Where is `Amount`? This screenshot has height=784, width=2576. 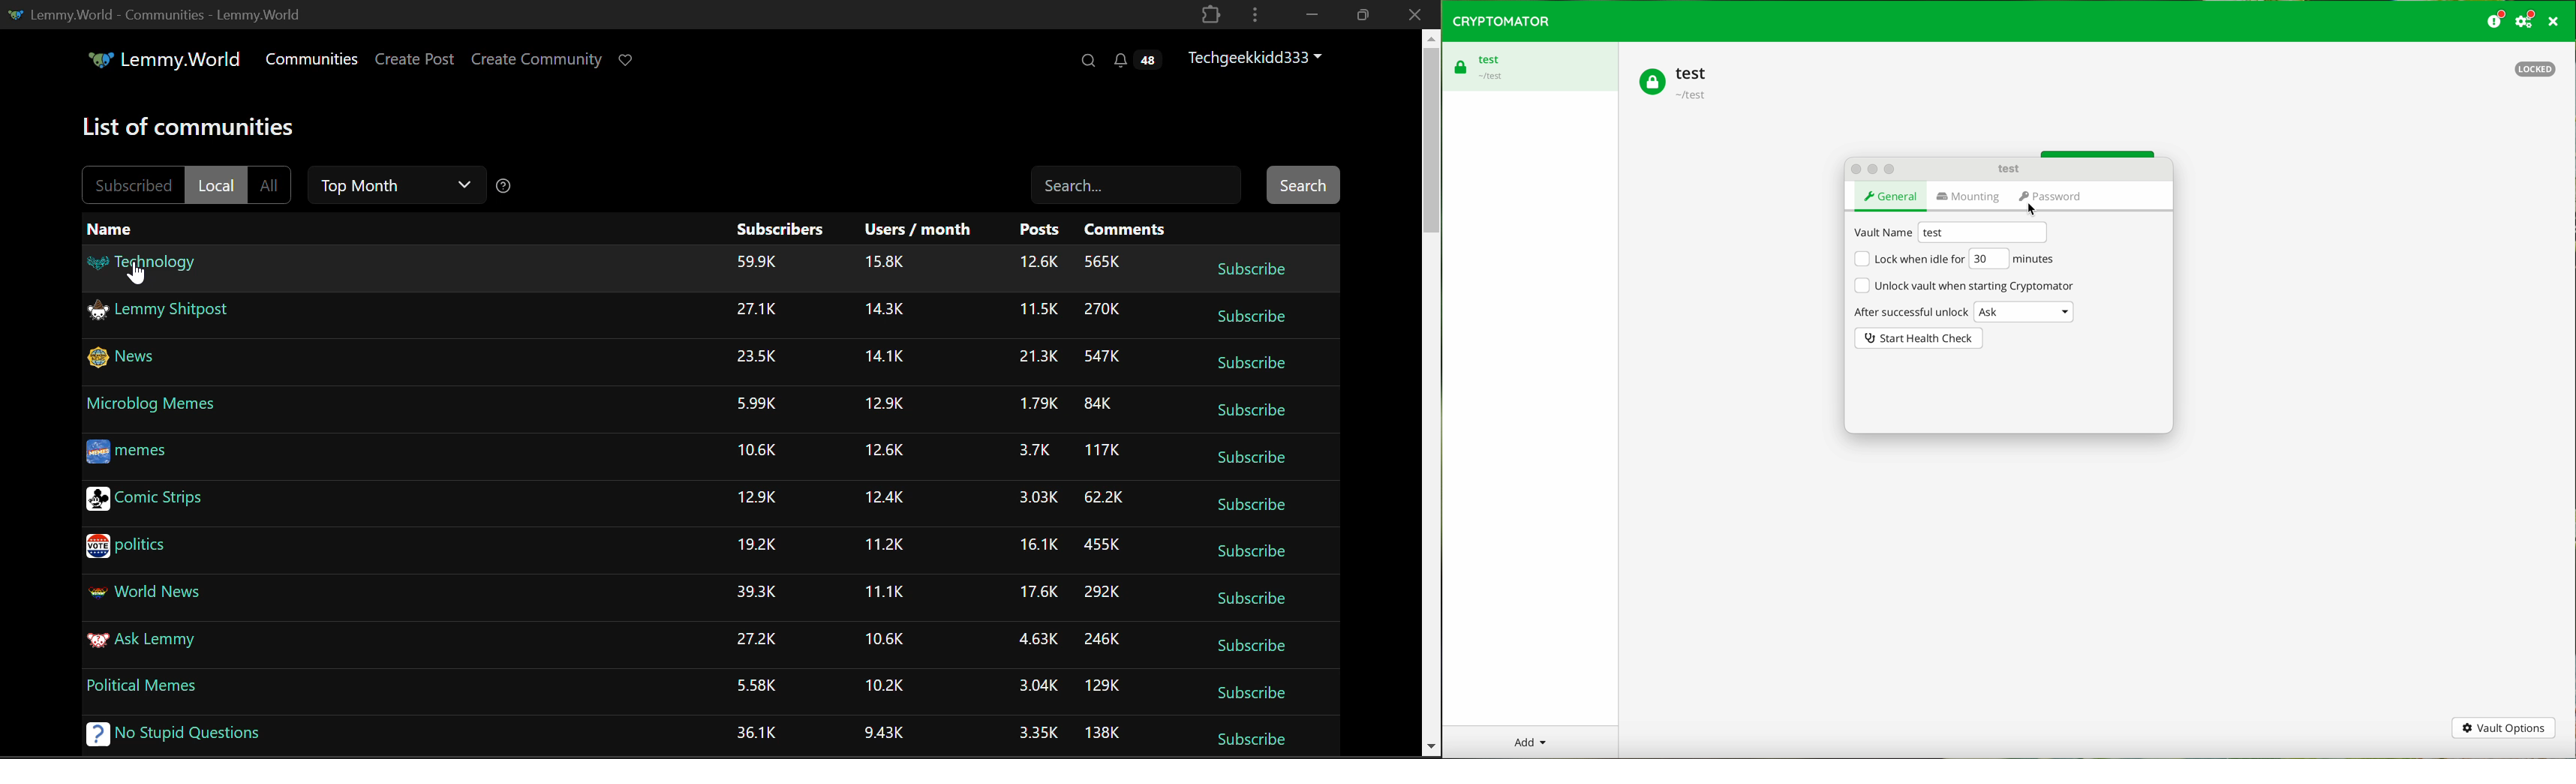 Amount is located at coordinates (1034, 498).